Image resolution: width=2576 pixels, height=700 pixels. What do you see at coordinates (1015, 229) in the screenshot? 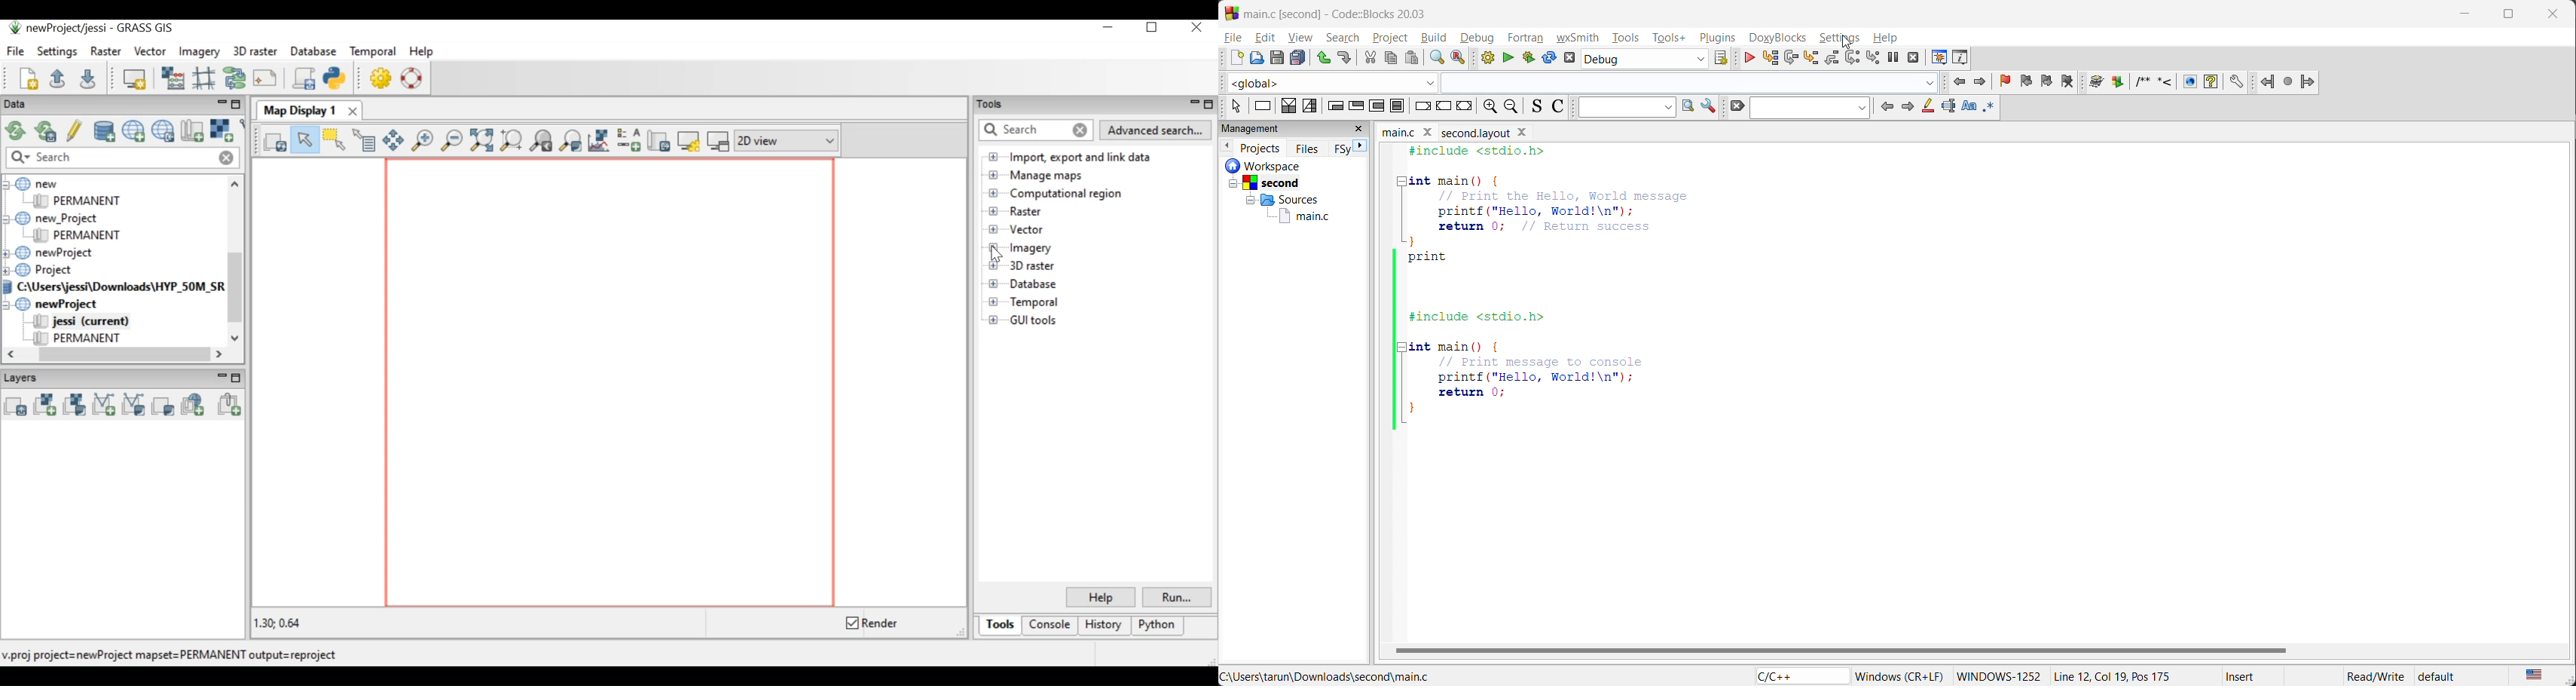
I see `Vector` at bounding box center [1015, 229].